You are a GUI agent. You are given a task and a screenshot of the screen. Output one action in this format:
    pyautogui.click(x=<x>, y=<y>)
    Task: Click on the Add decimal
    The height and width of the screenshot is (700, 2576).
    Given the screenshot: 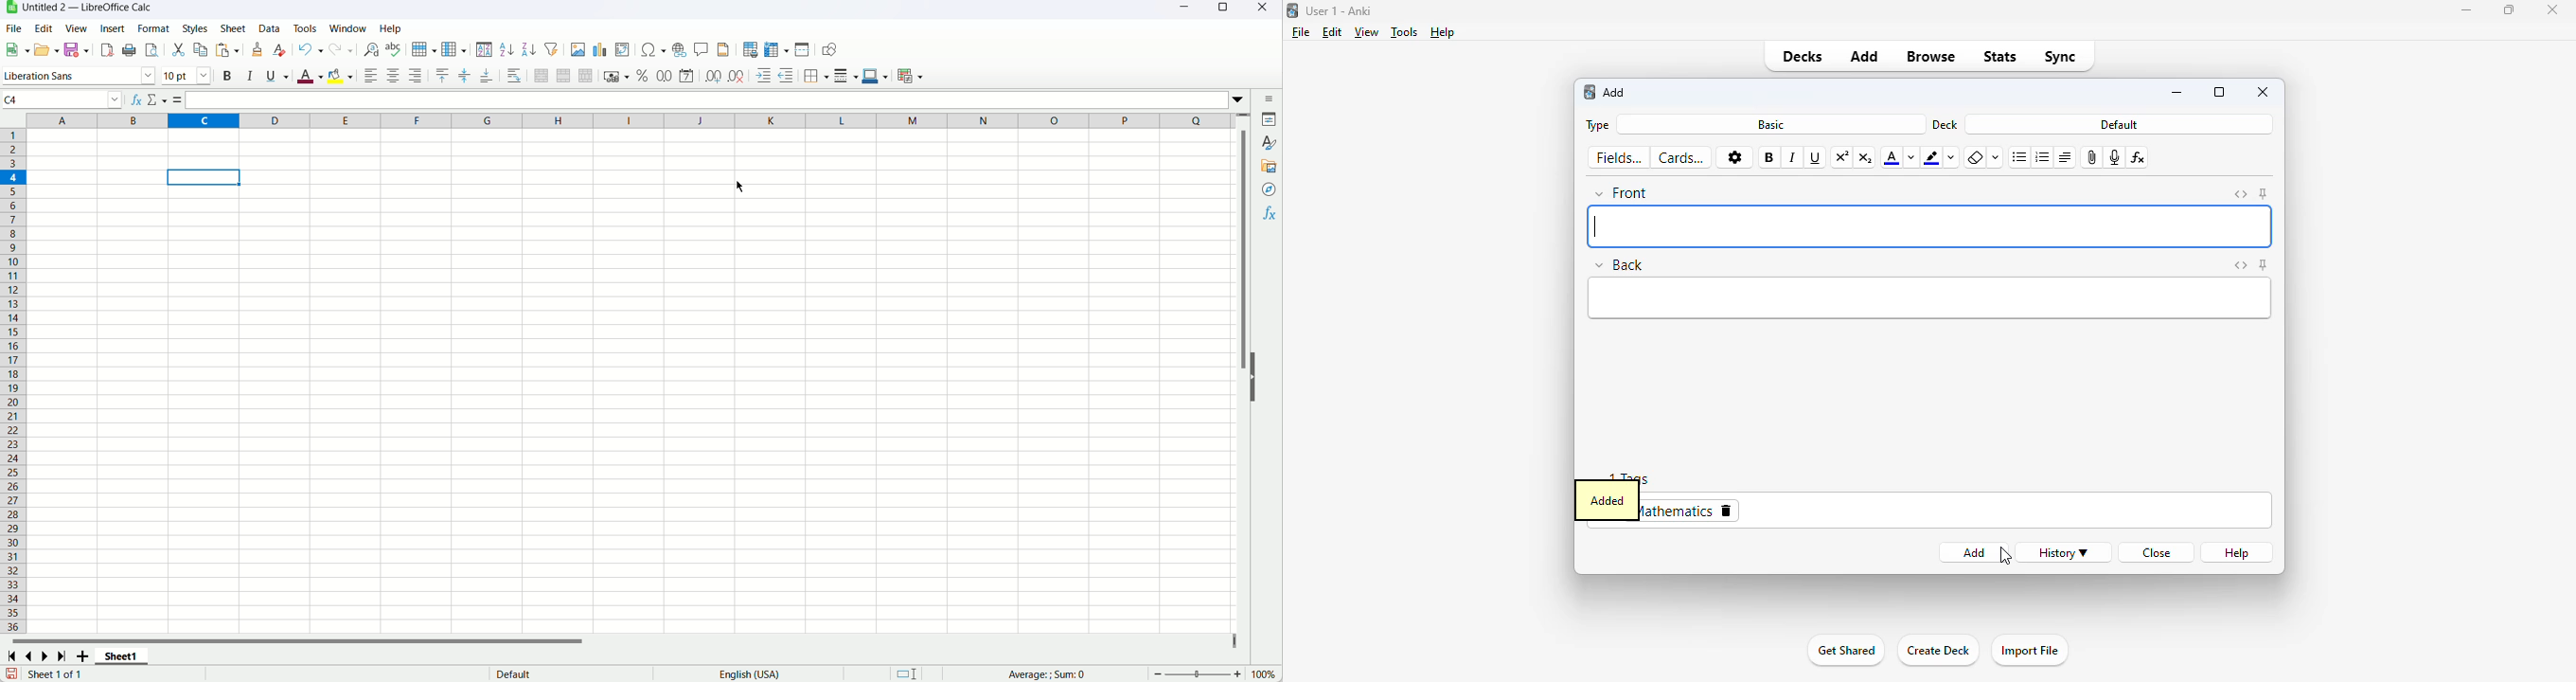 What is the action you would take?
    pyautogui.click(x=714, y=75)
    